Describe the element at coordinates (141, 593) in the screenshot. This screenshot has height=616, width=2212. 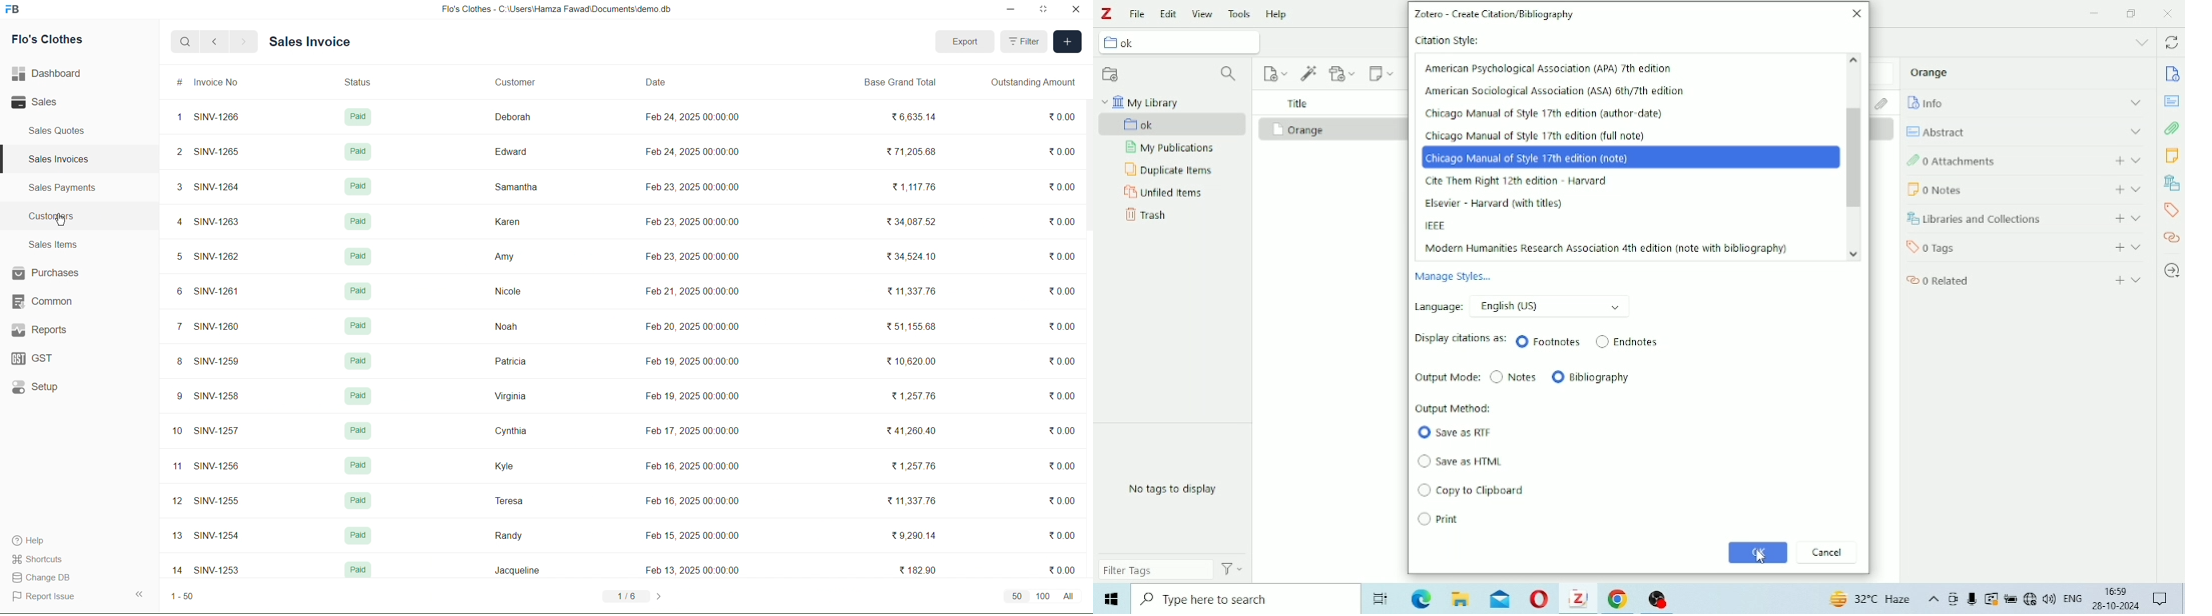
I see `Expand` at that location.